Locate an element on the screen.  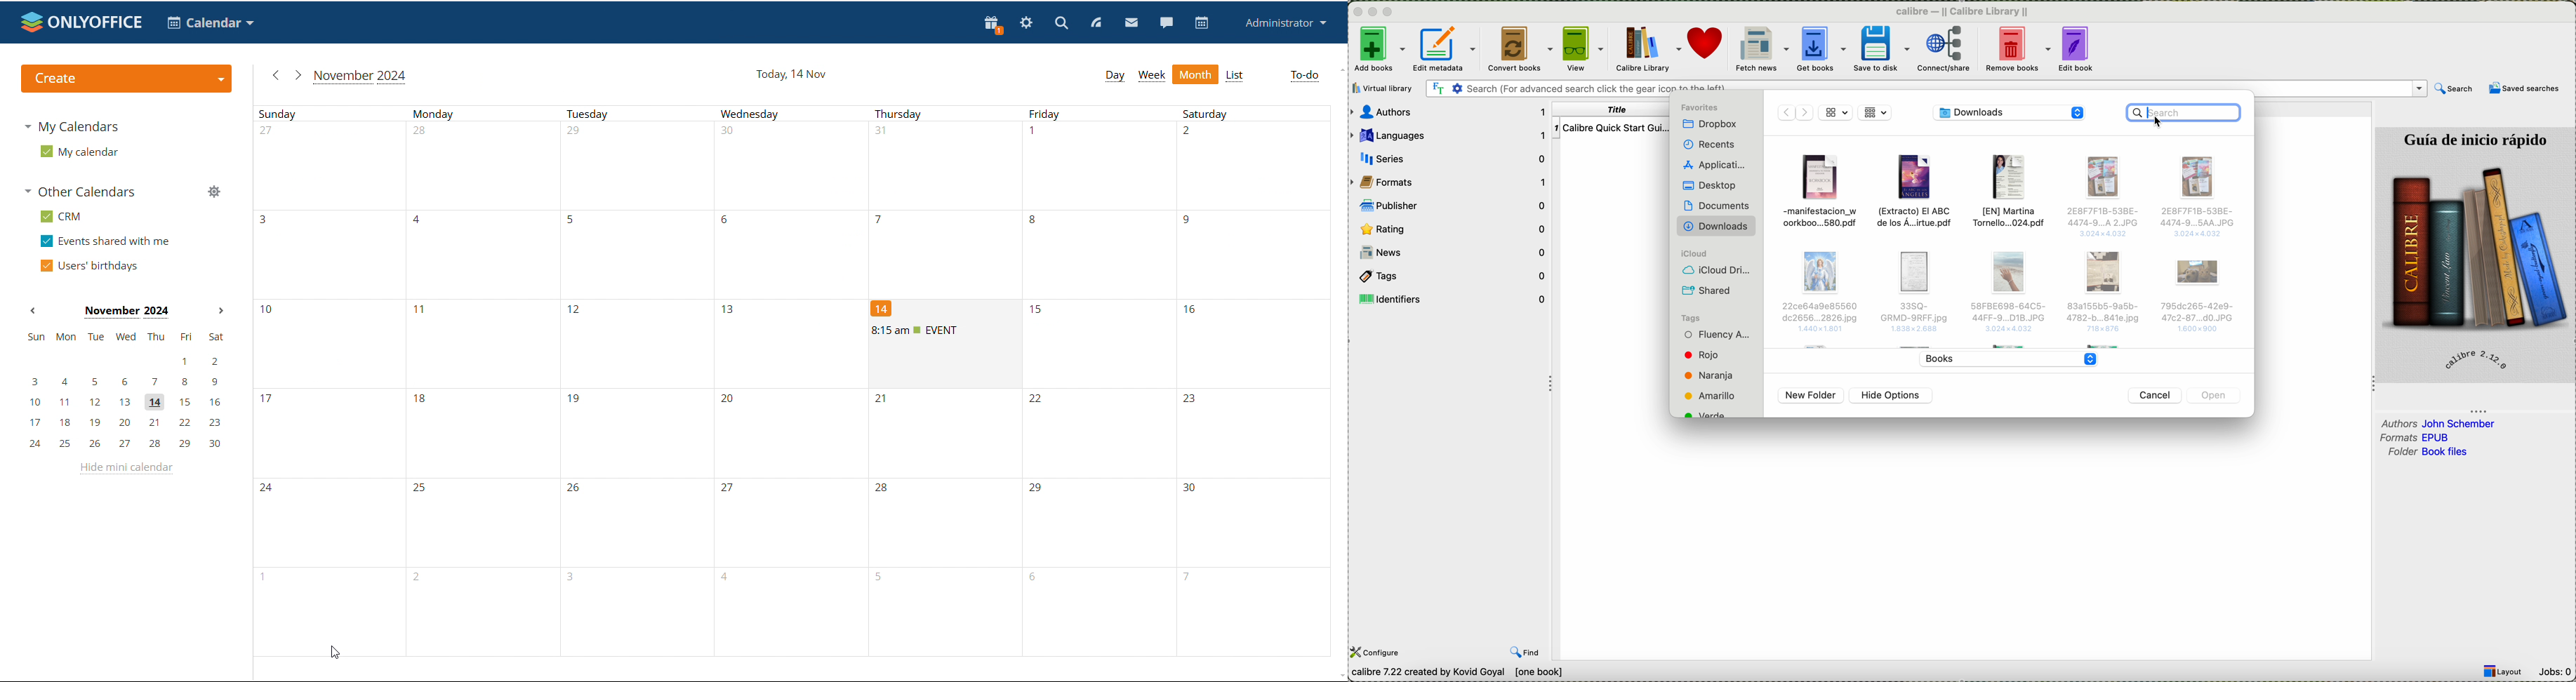
connect/share is located at coordinates (1945, 49).